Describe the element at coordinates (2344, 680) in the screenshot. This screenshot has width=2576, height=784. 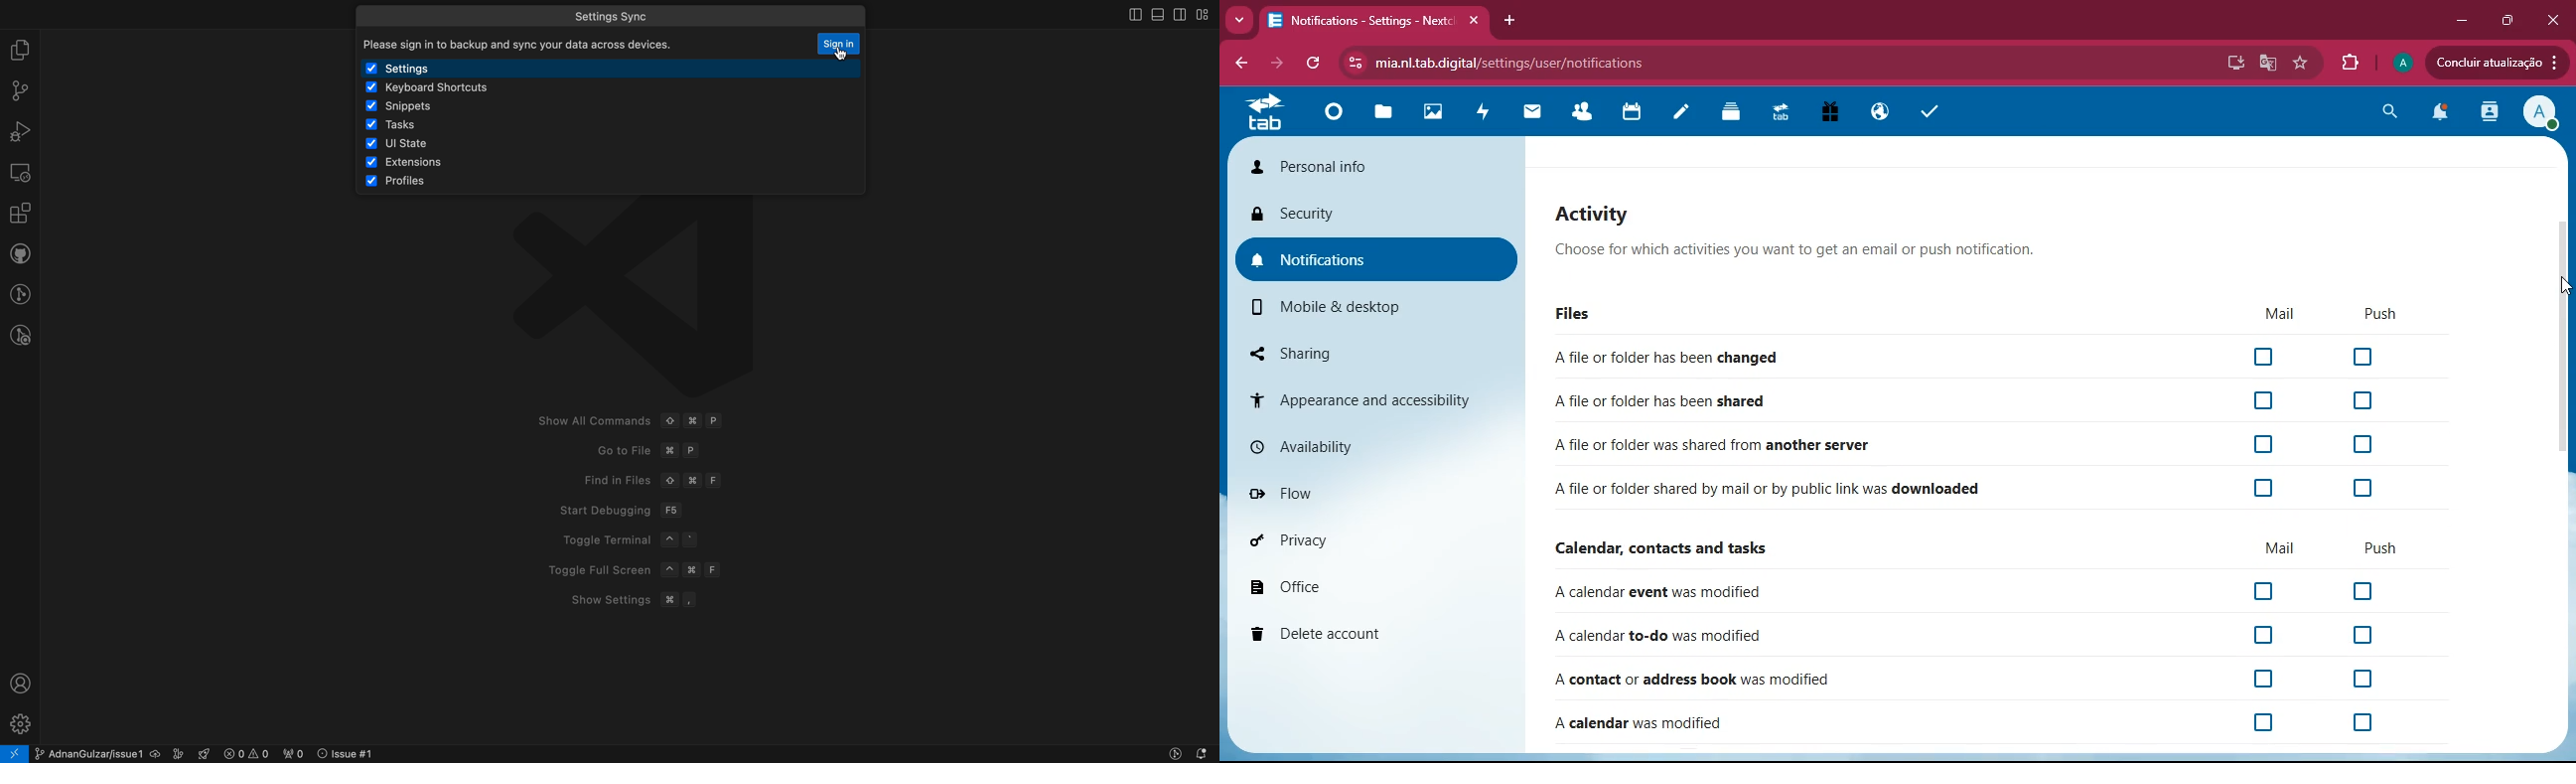
I see `off` at that location.